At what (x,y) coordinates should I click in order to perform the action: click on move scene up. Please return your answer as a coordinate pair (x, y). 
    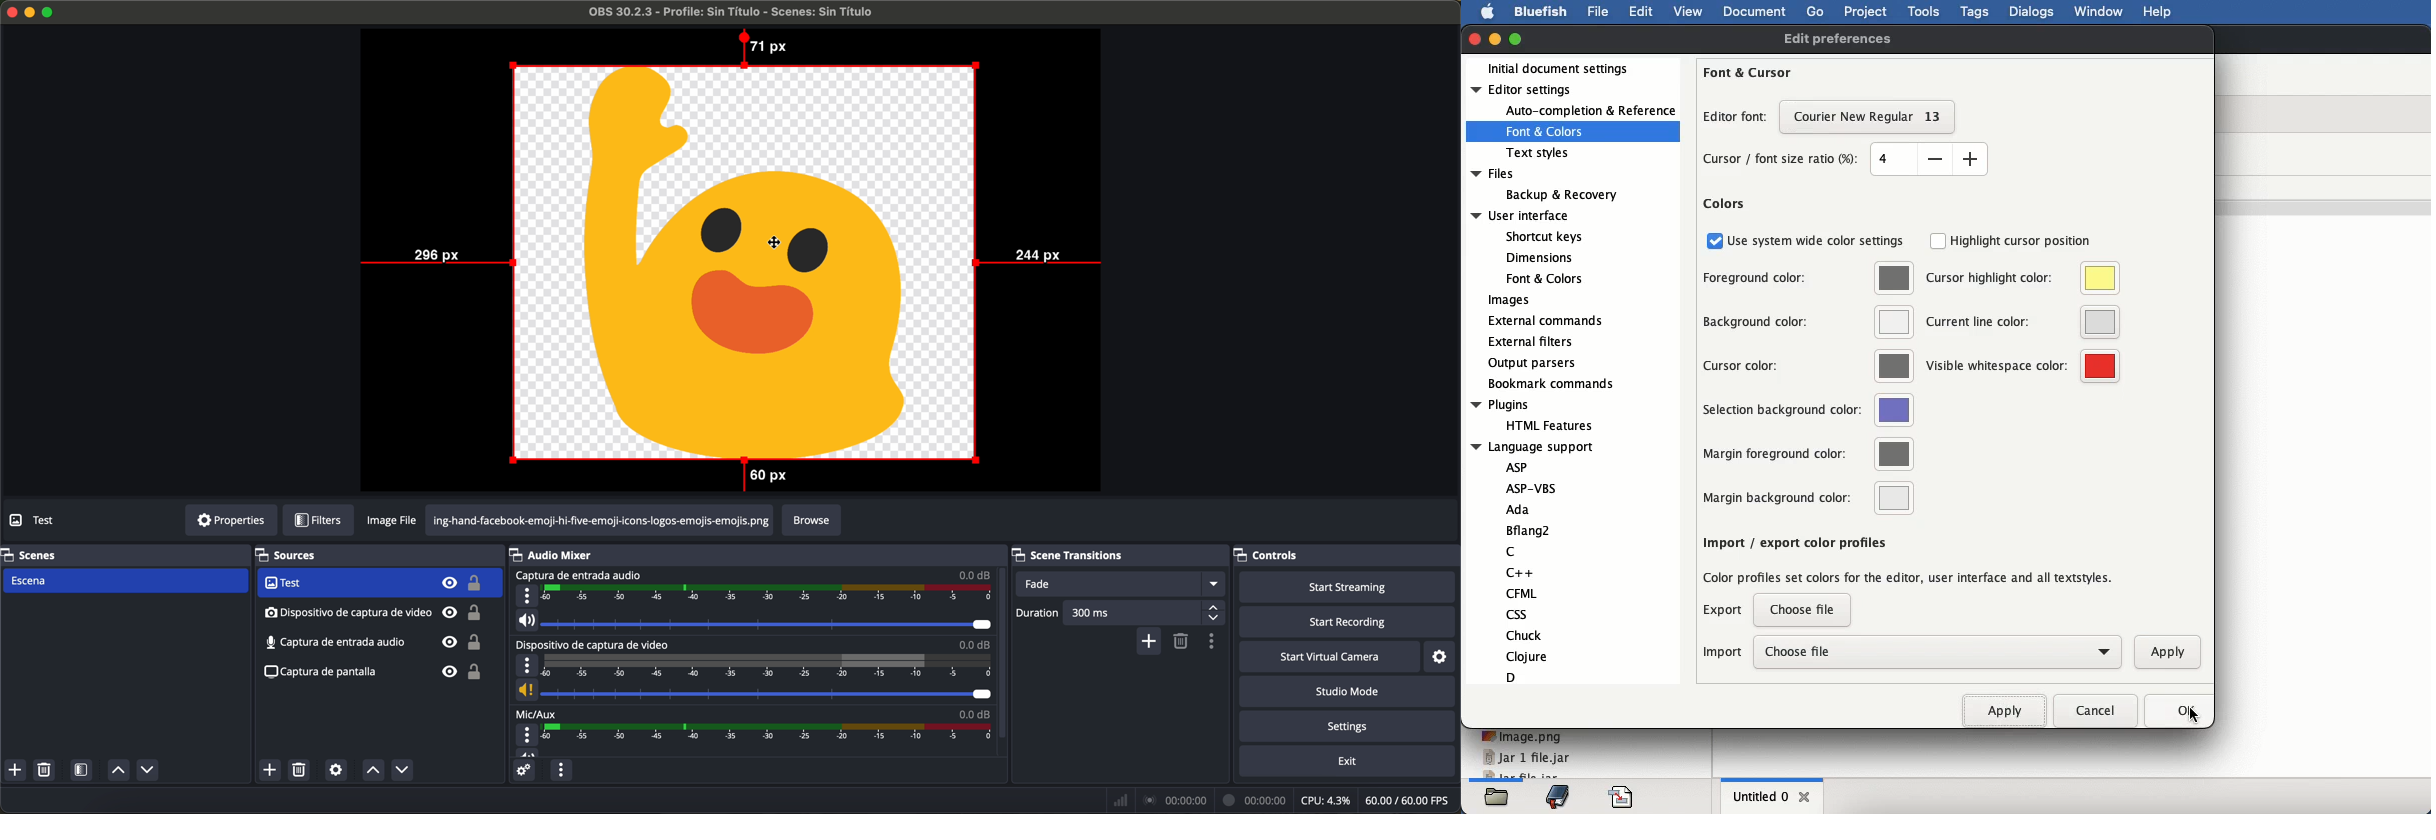
    Looking at the image, I should click on (118, 771).